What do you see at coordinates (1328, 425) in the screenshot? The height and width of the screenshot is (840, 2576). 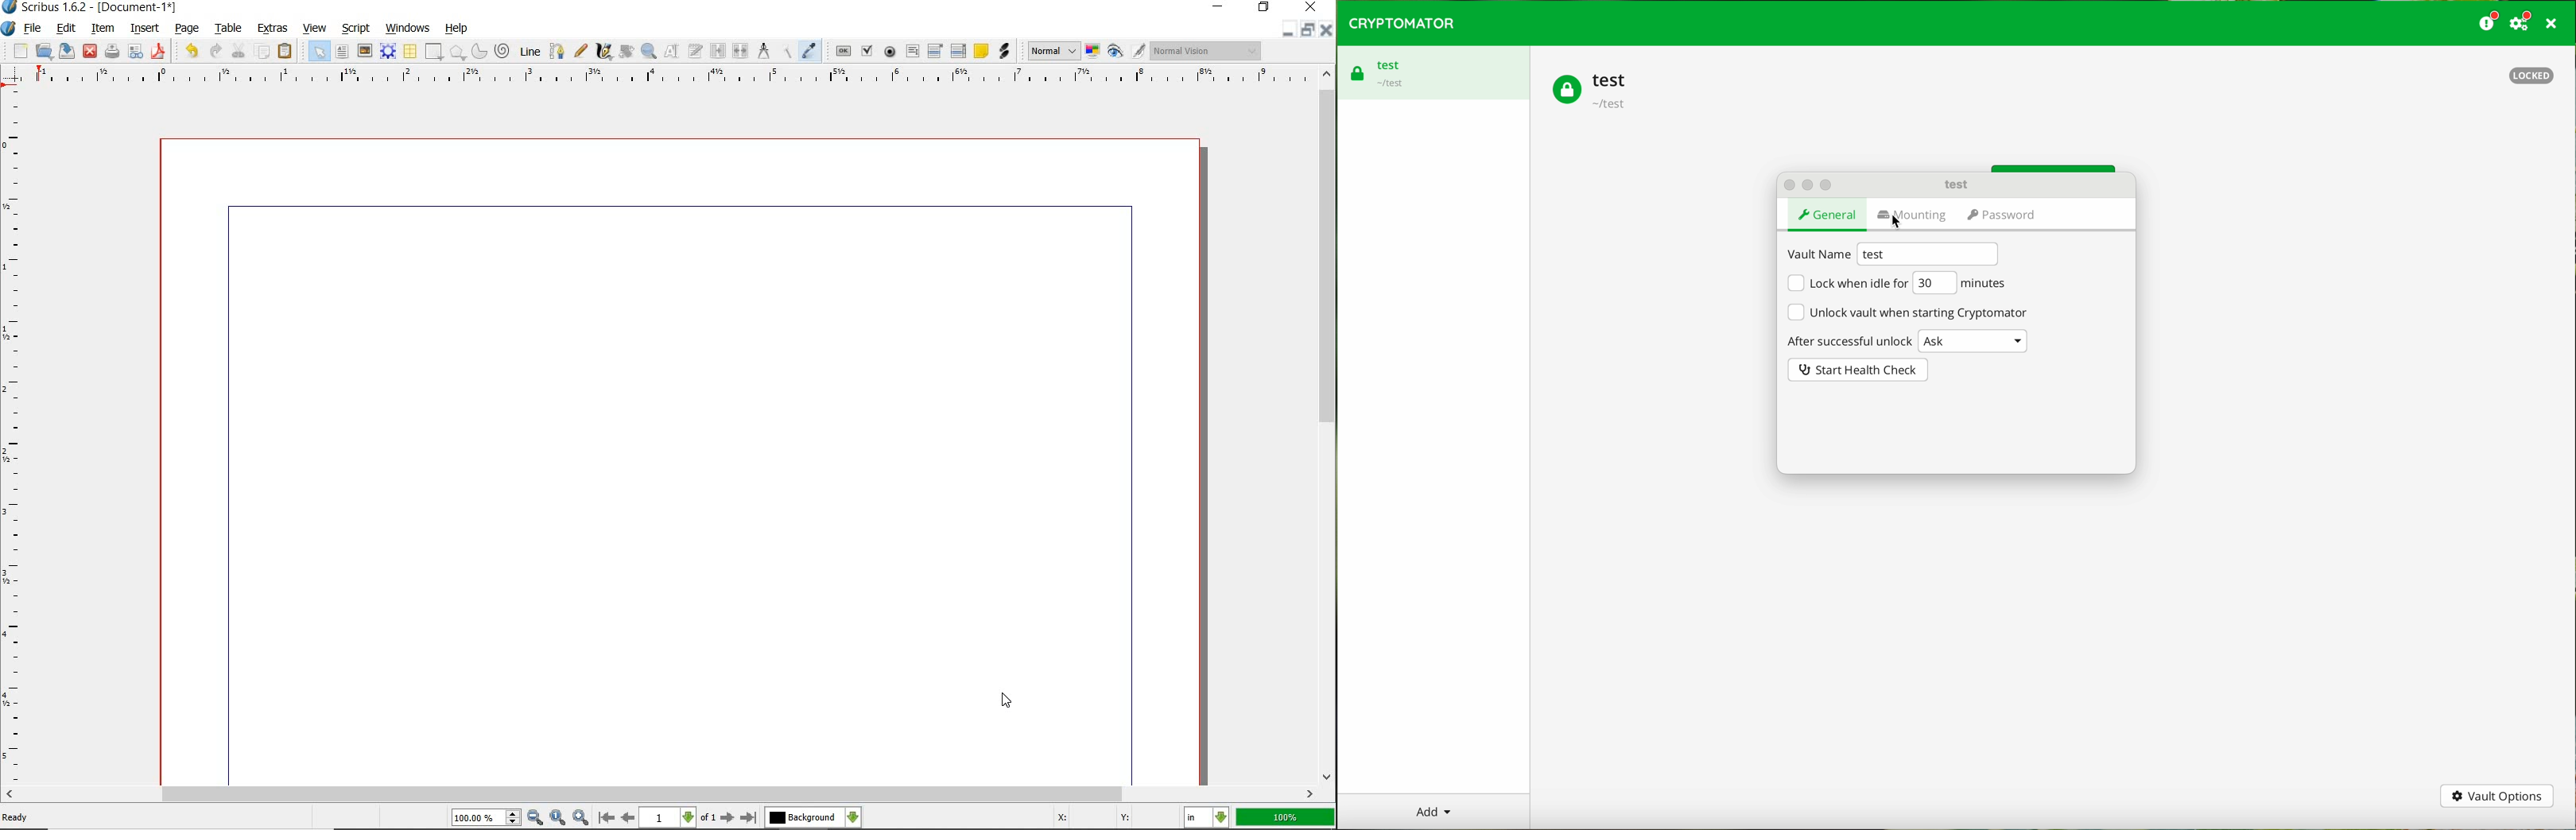 I see `scrollbar` at bounding box center [1328, 425].